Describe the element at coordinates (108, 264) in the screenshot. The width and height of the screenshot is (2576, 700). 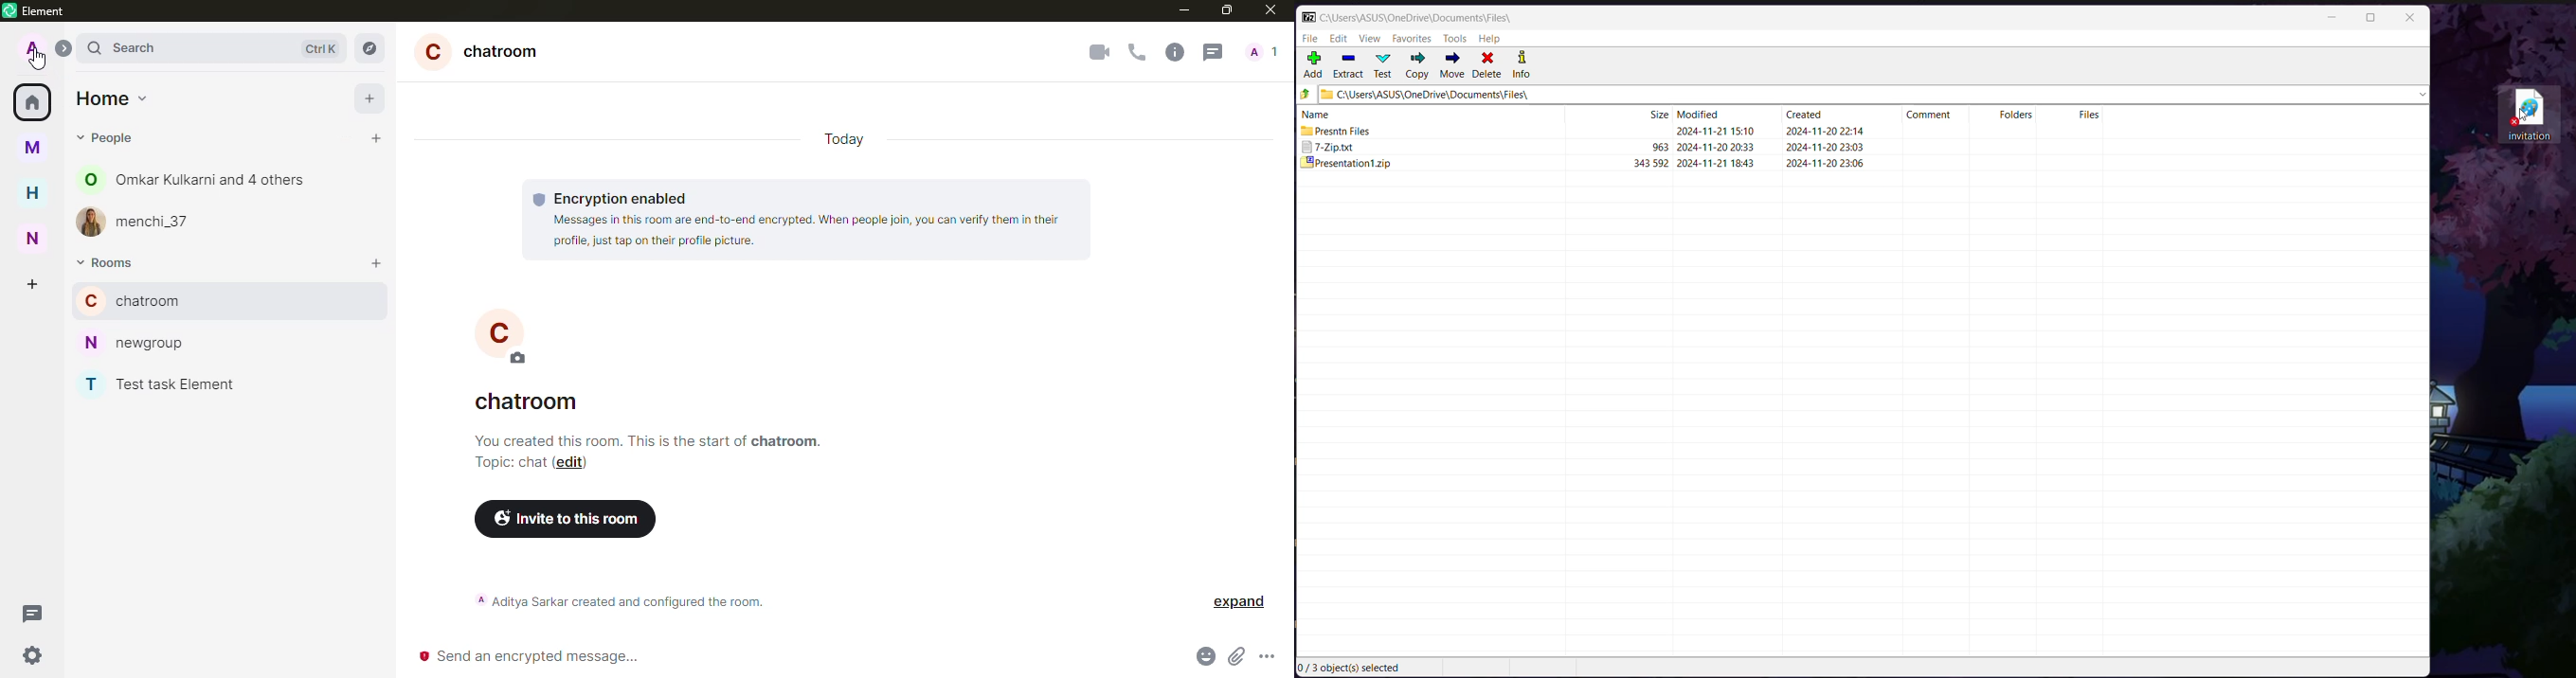
I see `rooms` at that location.